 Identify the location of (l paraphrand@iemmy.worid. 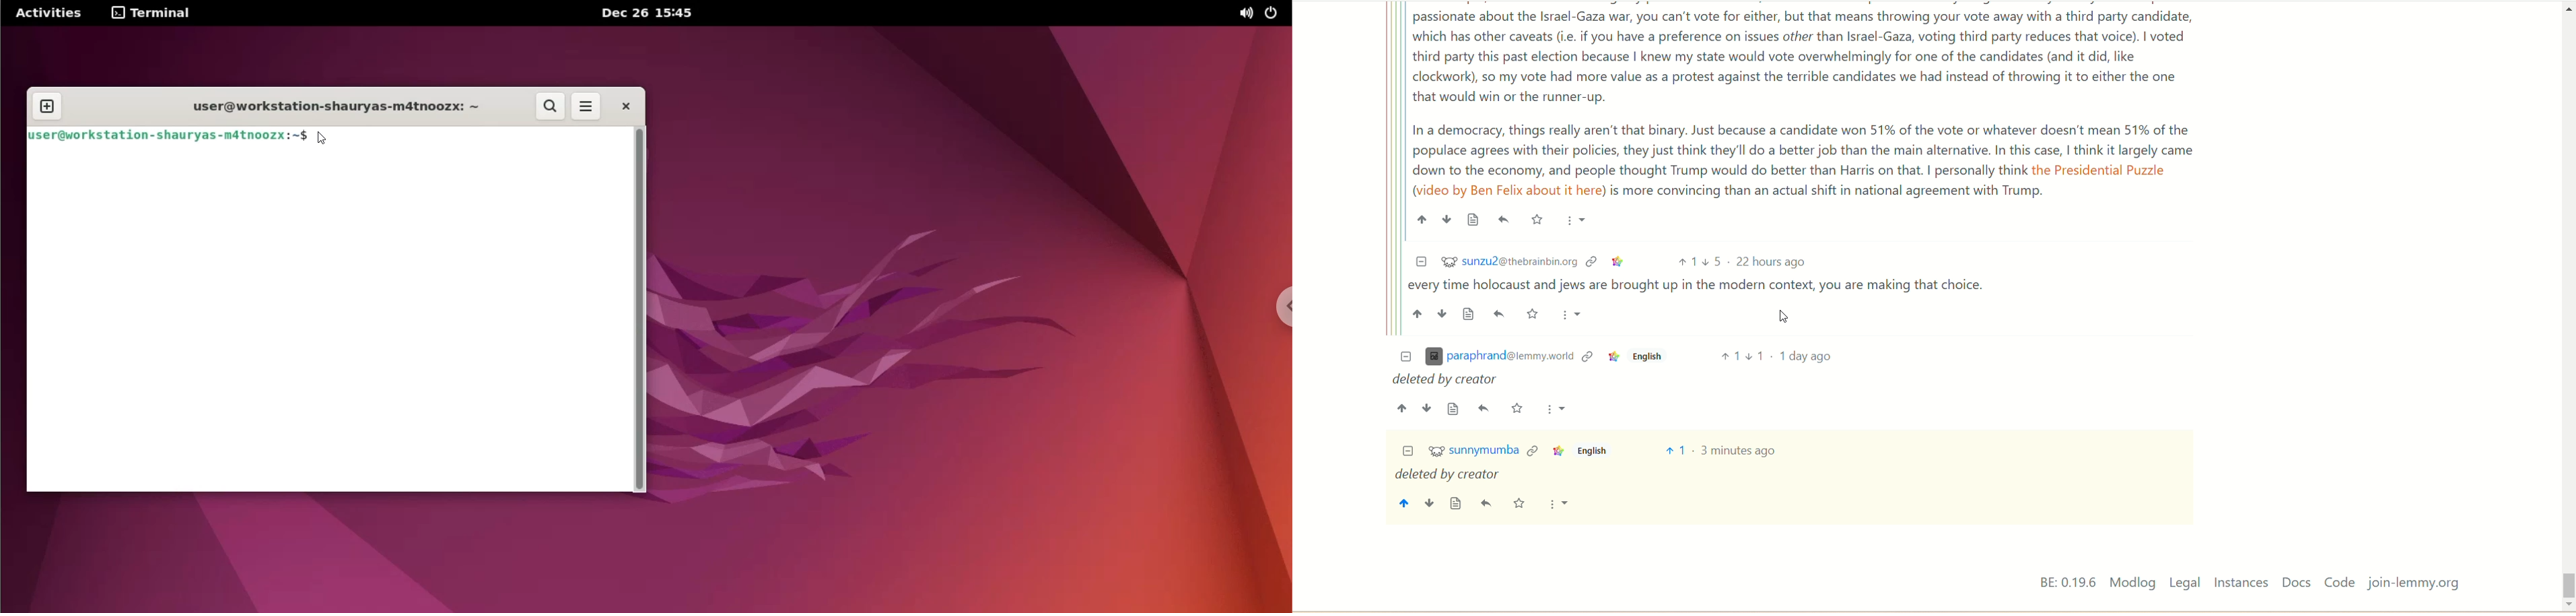
(1499, 357).